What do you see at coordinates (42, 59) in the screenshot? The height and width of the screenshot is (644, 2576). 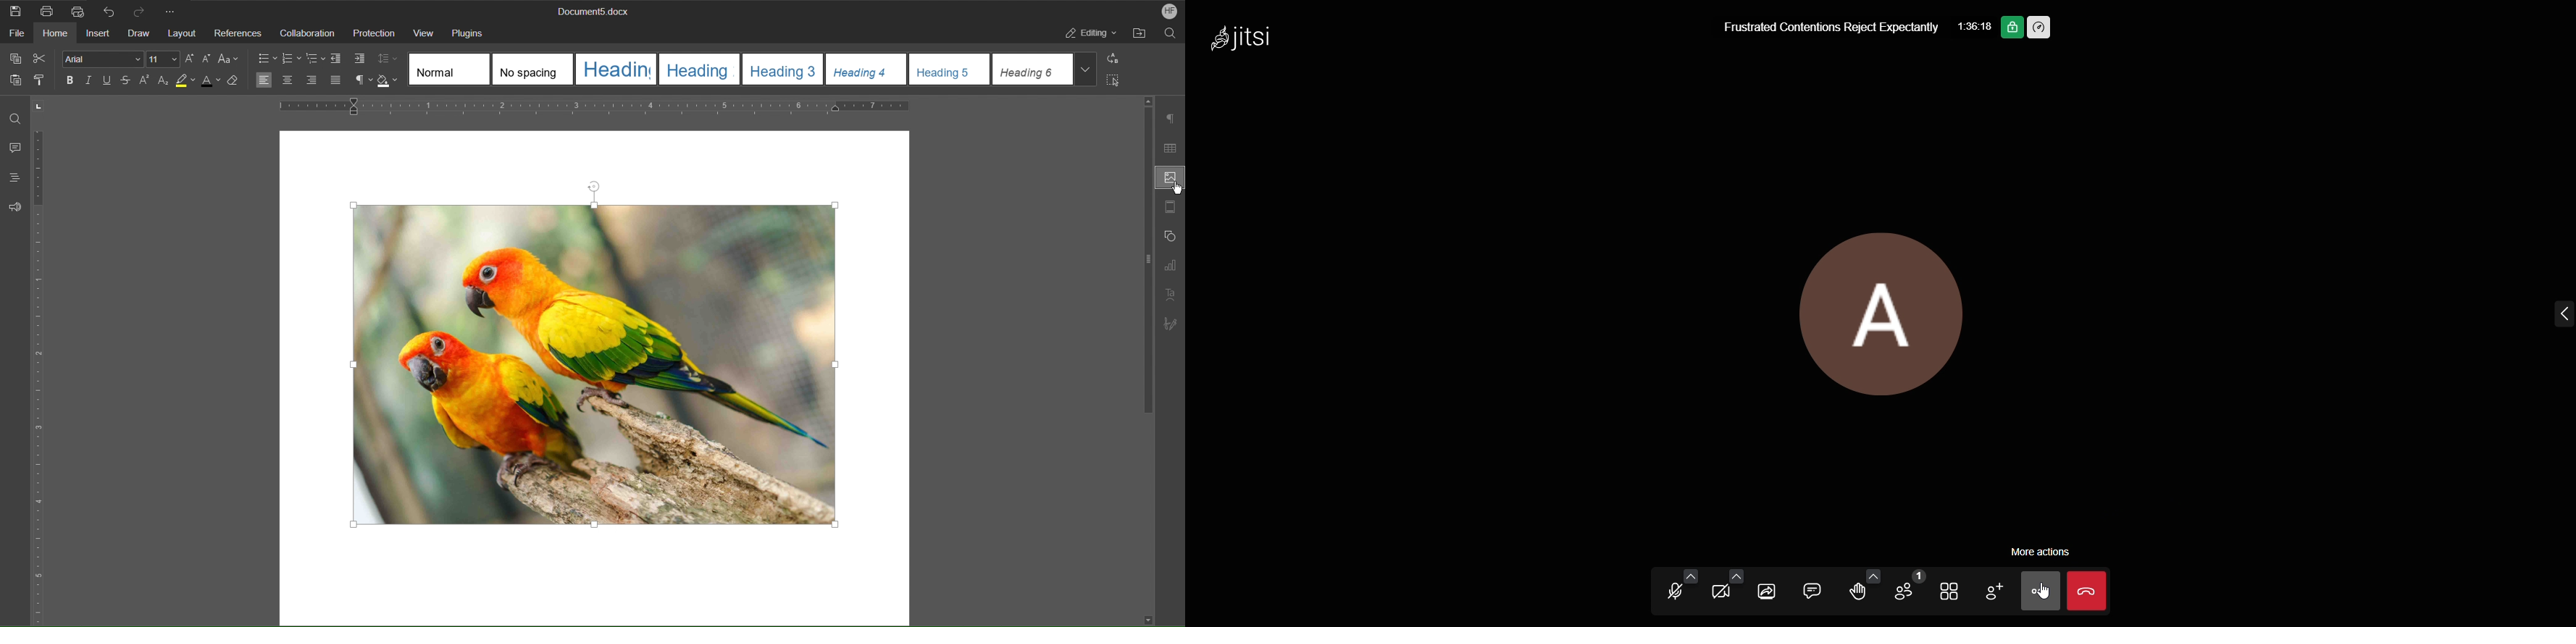 I see `Cut` at bounding box center [42, 59].